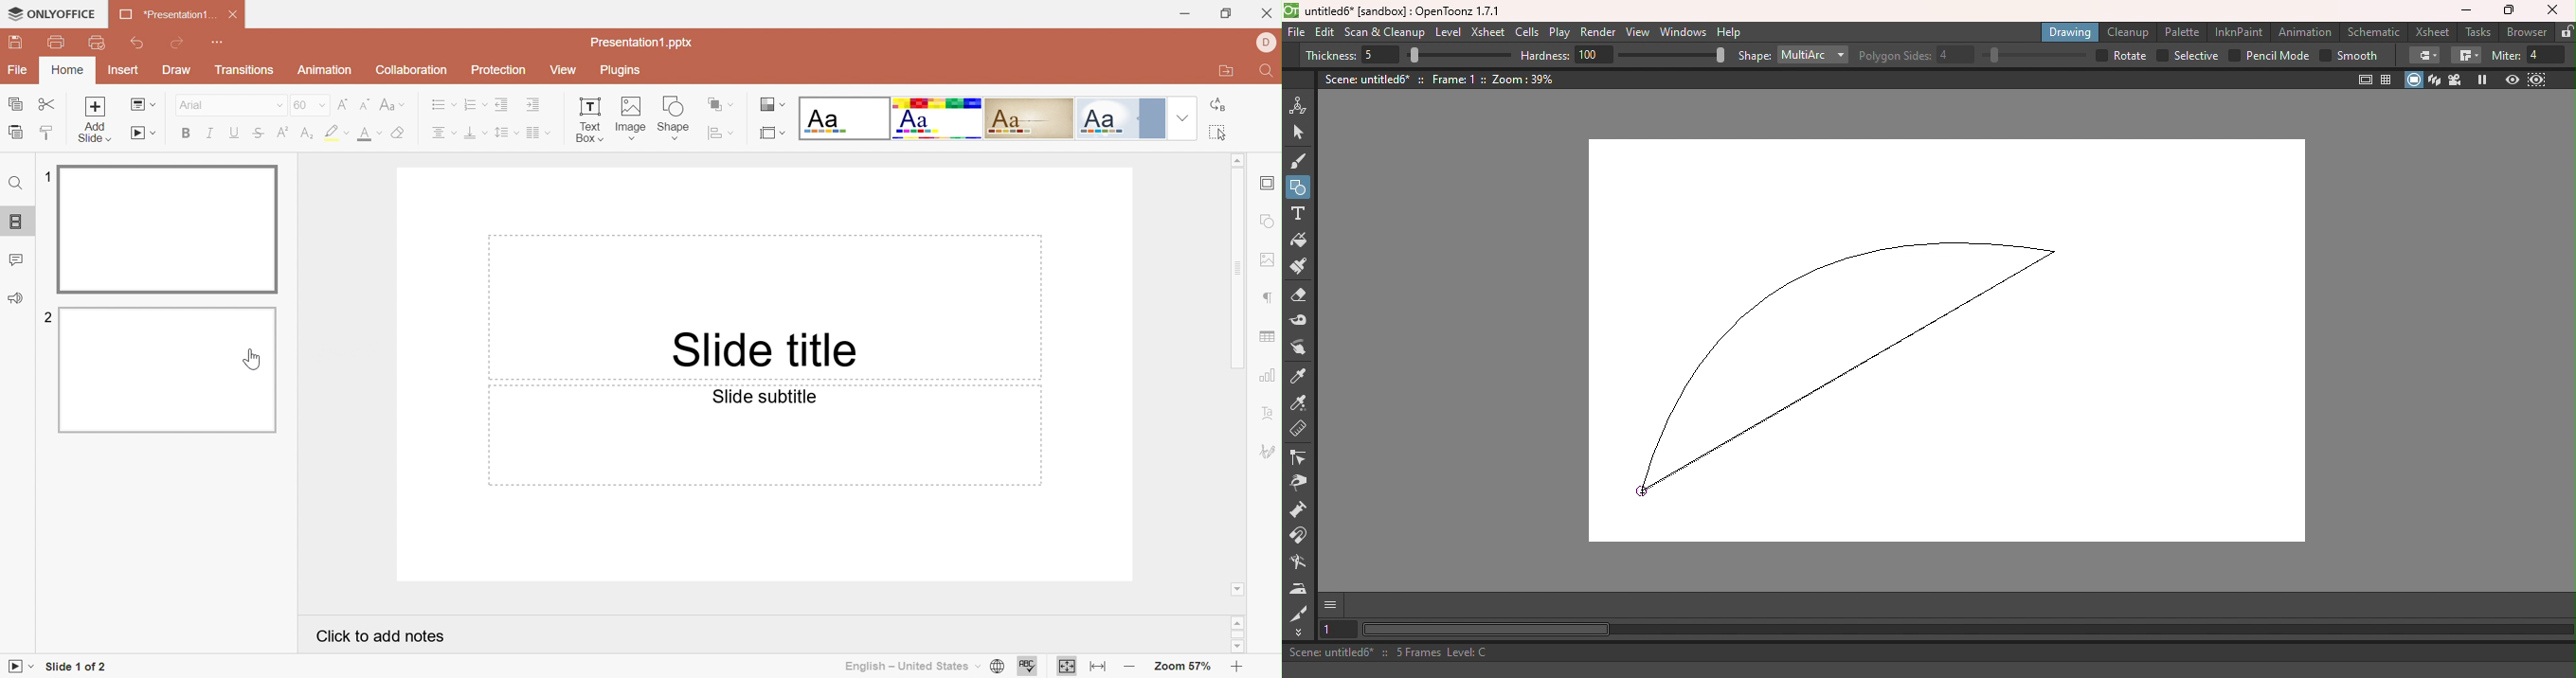 The width and height of the screenshot is (2576, 700). I want to click on Increase indent, so click(532, 105).